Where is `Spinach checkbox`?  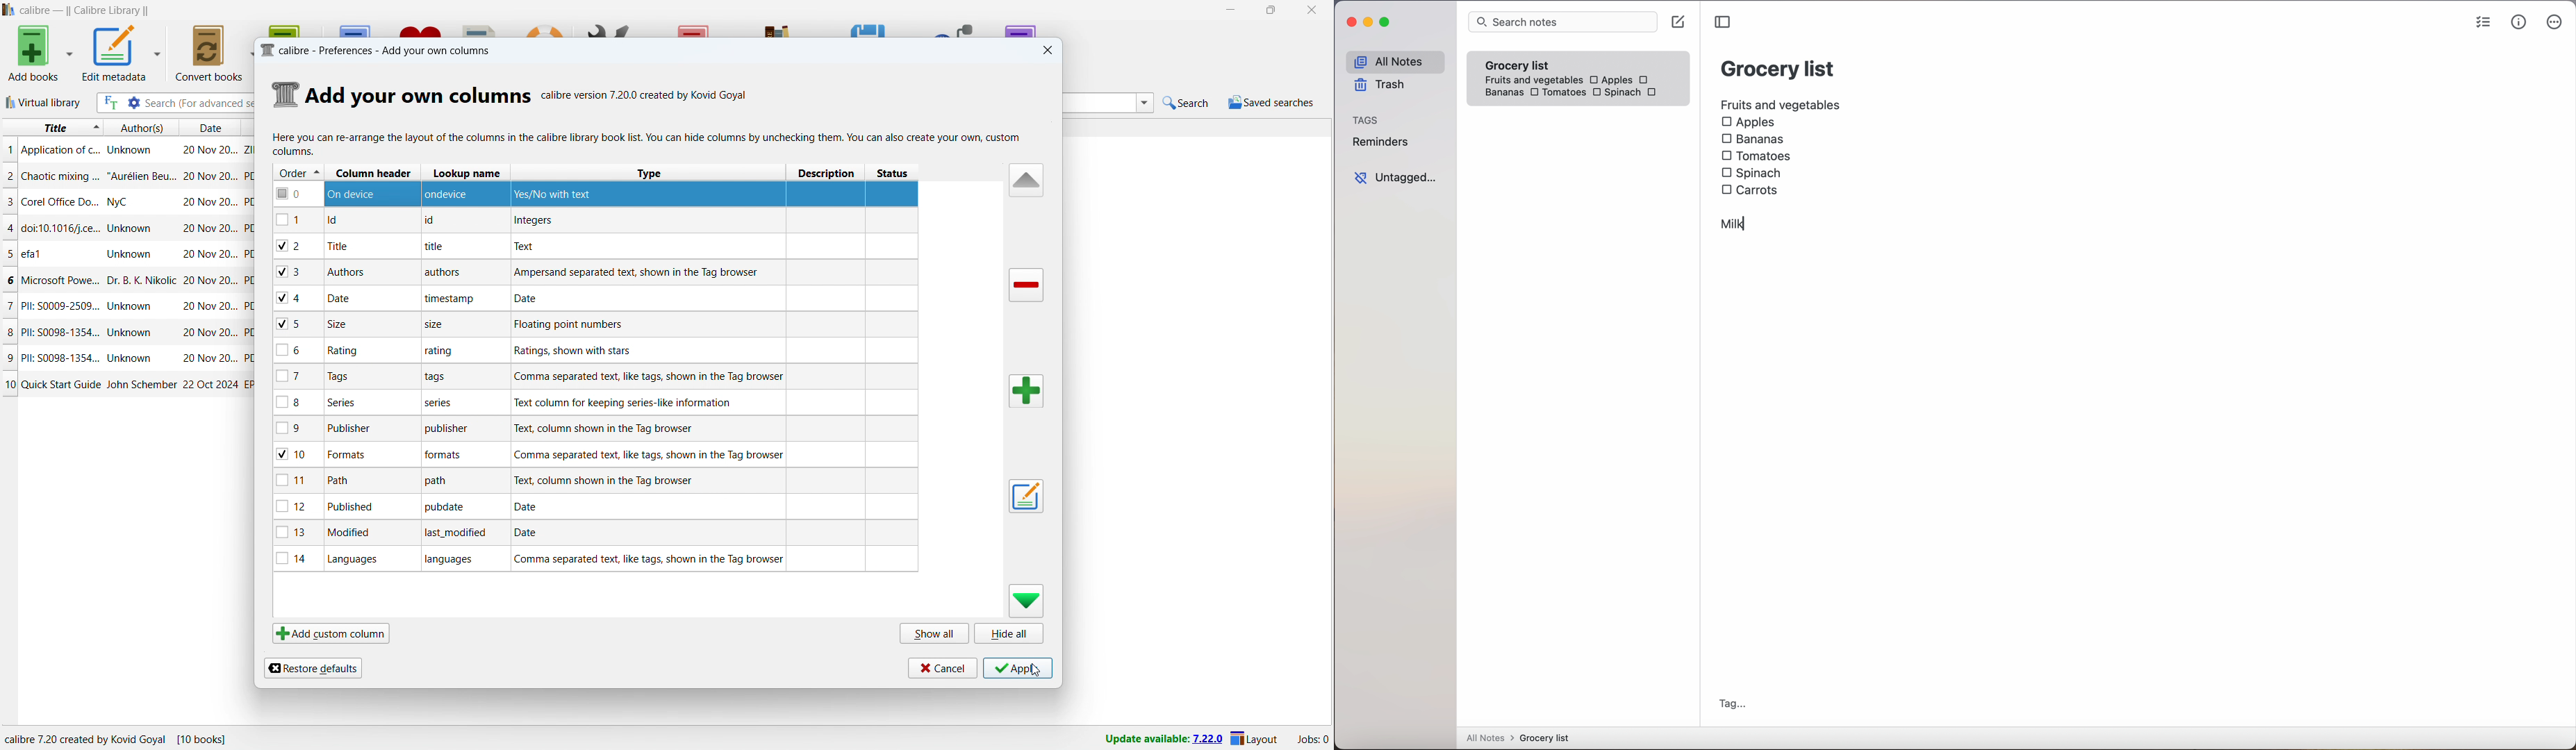
Spinach checkbox is located at coordinates (1753, 173).